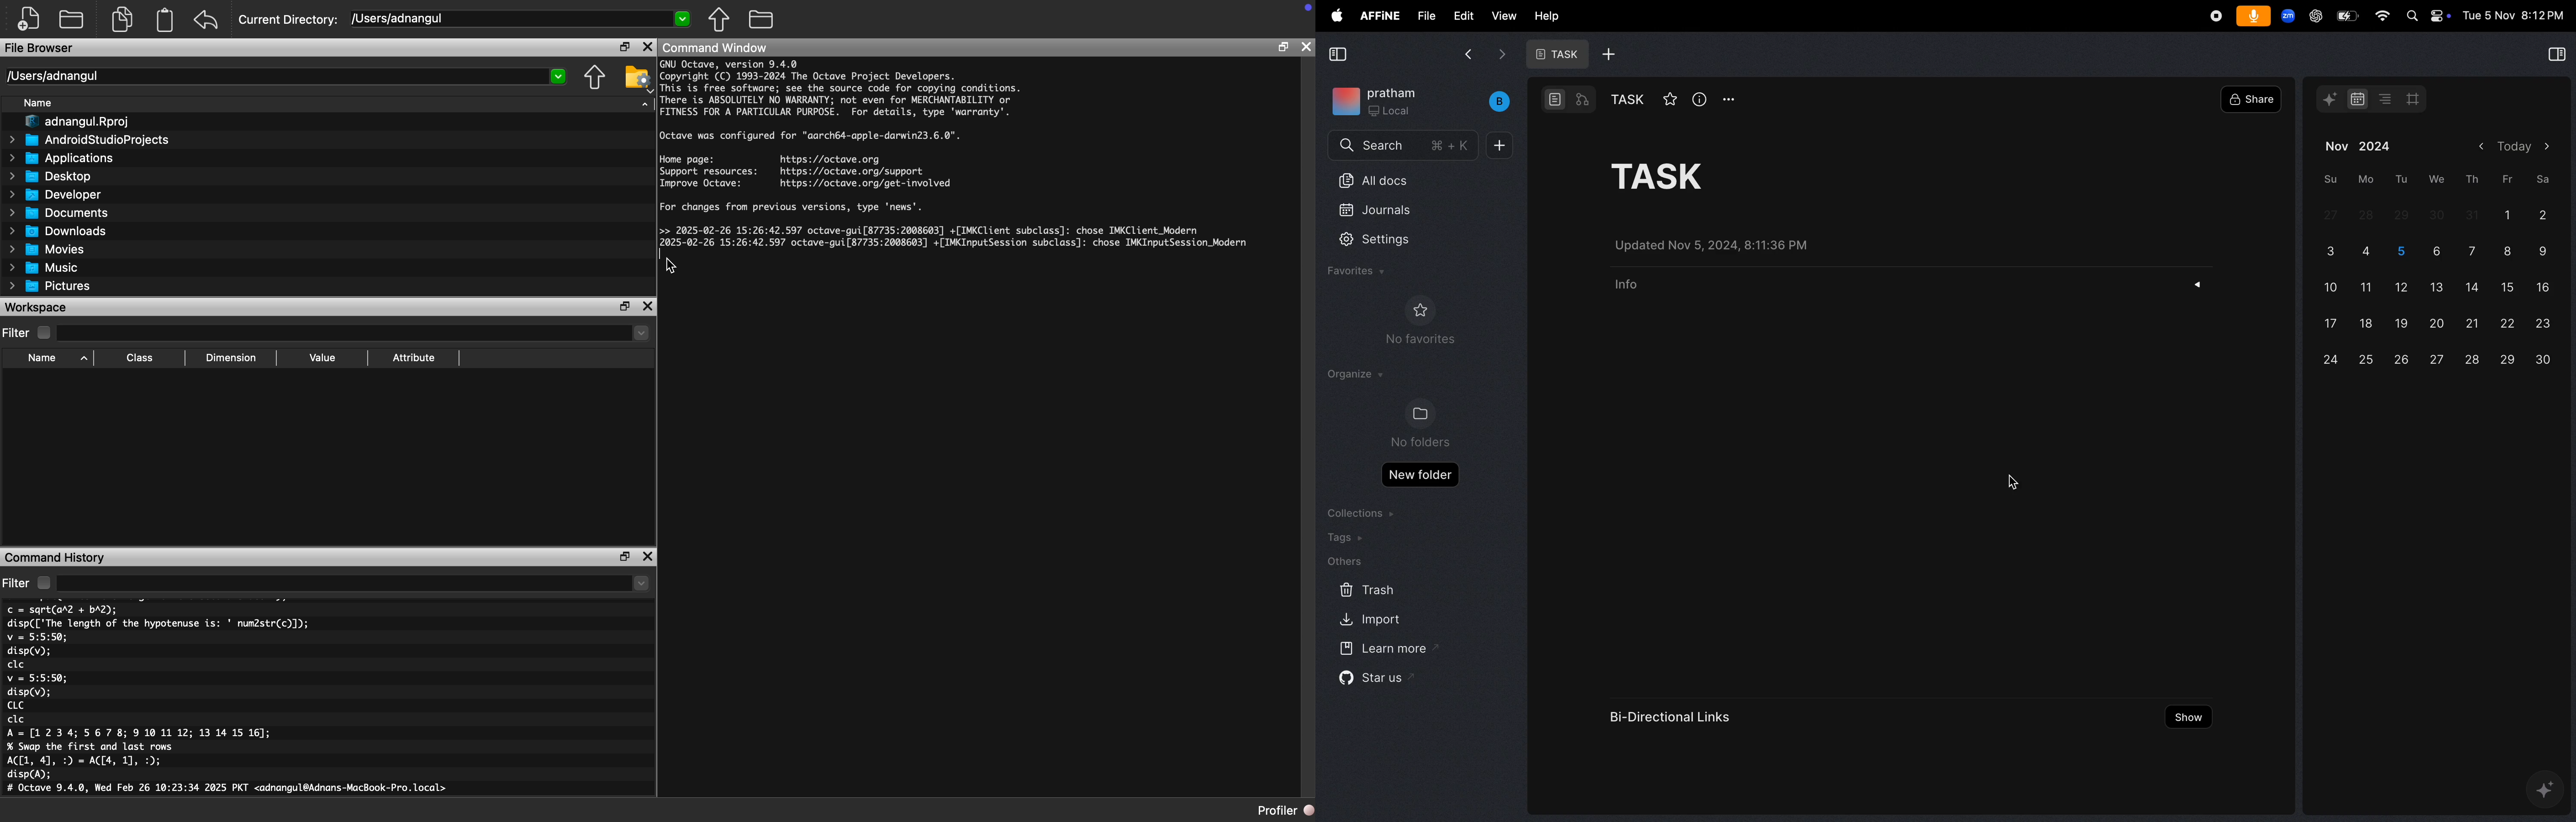 Image resolution: width=2576 pixels, height=840 pixels. What do you see at coordinates (1626, 289) in the screenshot?
I see `info` at bounding box center [1626, 289].